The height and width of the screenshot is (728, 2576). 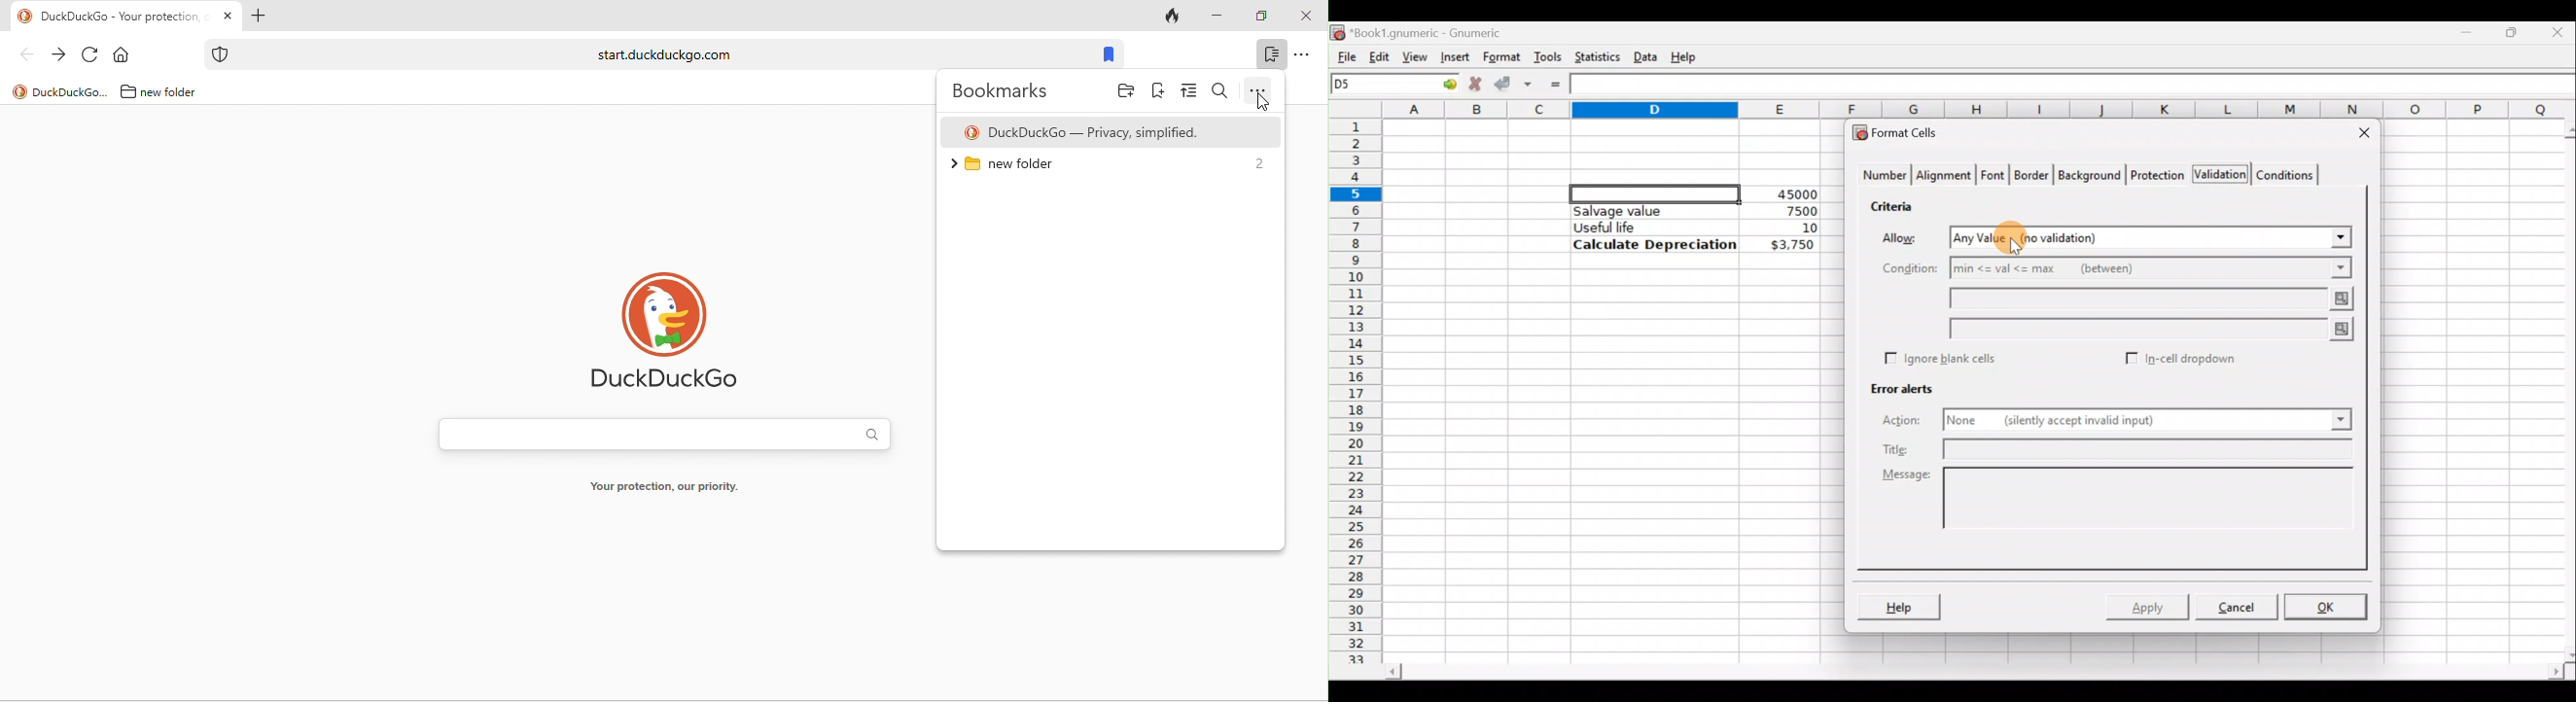 I want to click on Allow, so click(x=1904, y=235).